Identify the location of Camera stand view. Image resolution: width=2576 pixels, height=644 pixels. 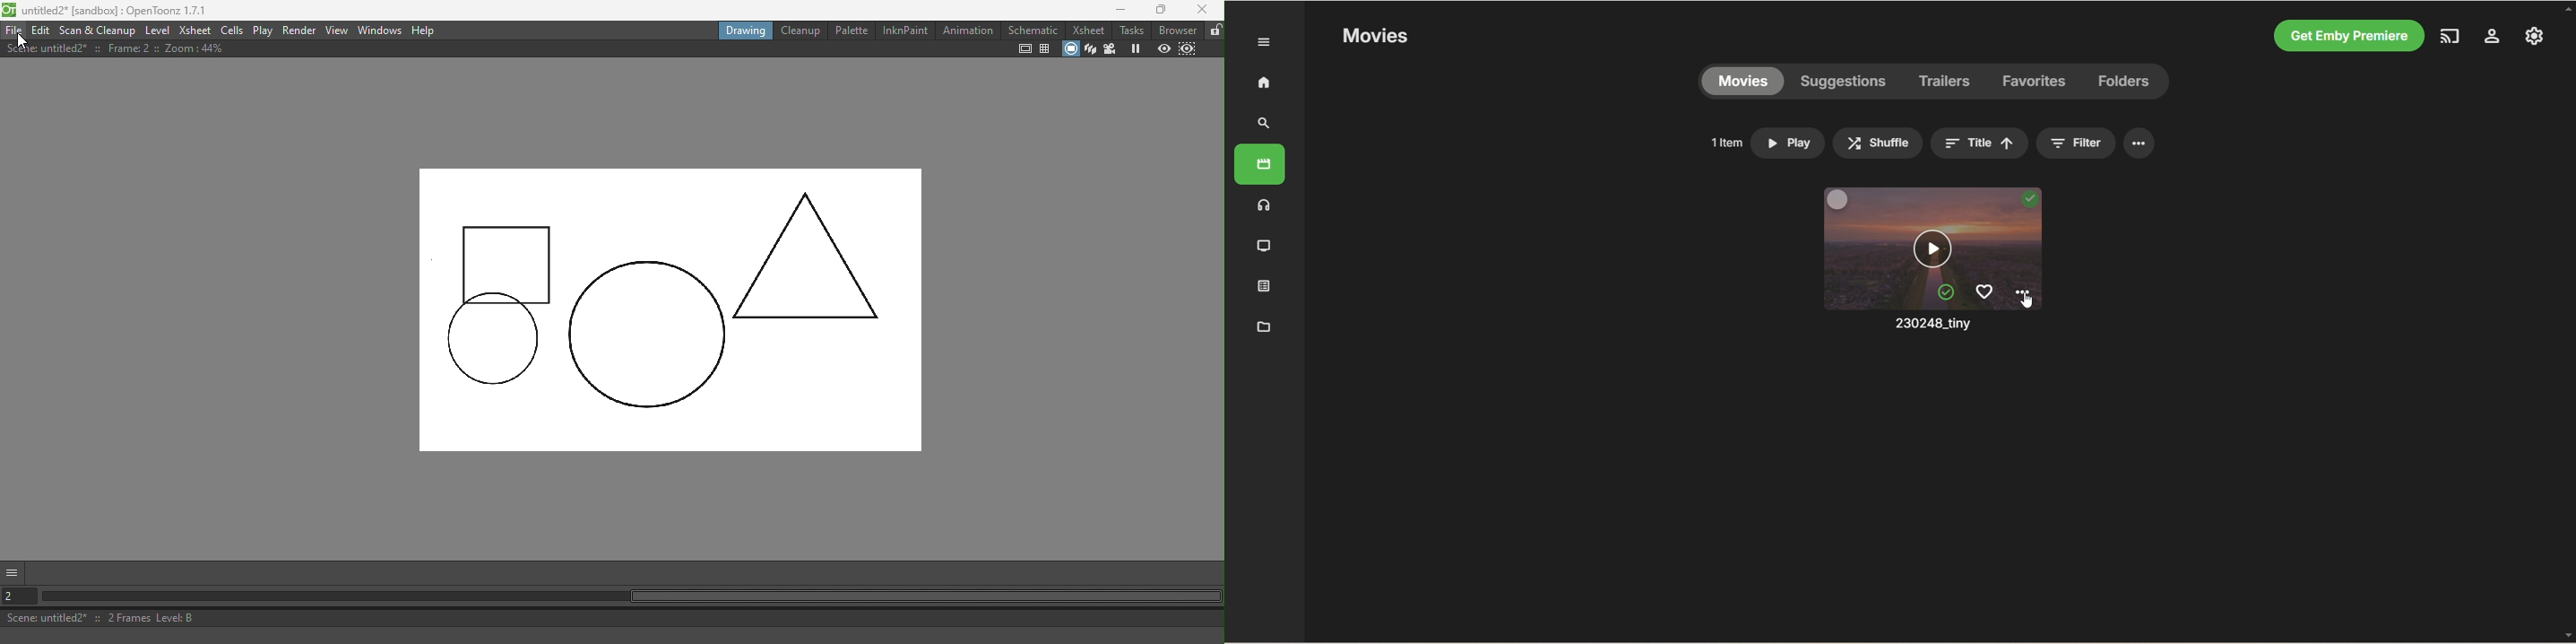
(1069, 50).